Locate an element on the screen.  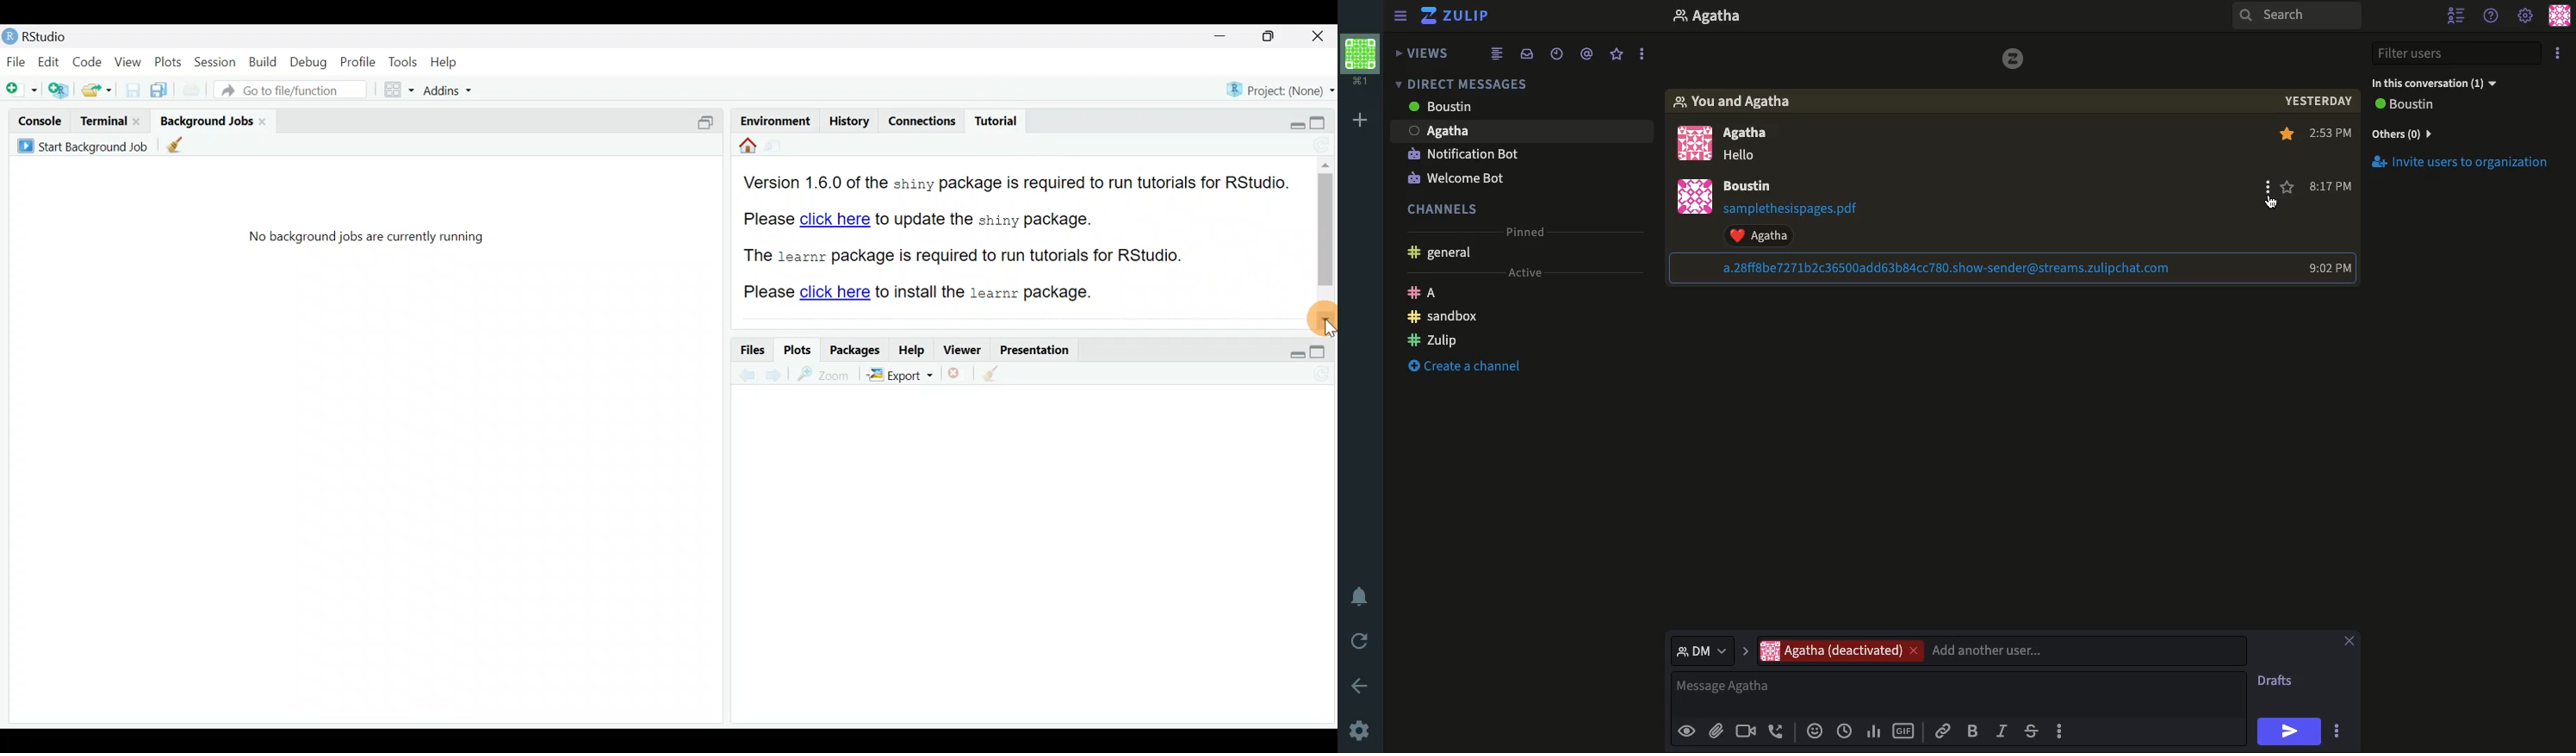
cursor is located at coordinates (2273, 204).